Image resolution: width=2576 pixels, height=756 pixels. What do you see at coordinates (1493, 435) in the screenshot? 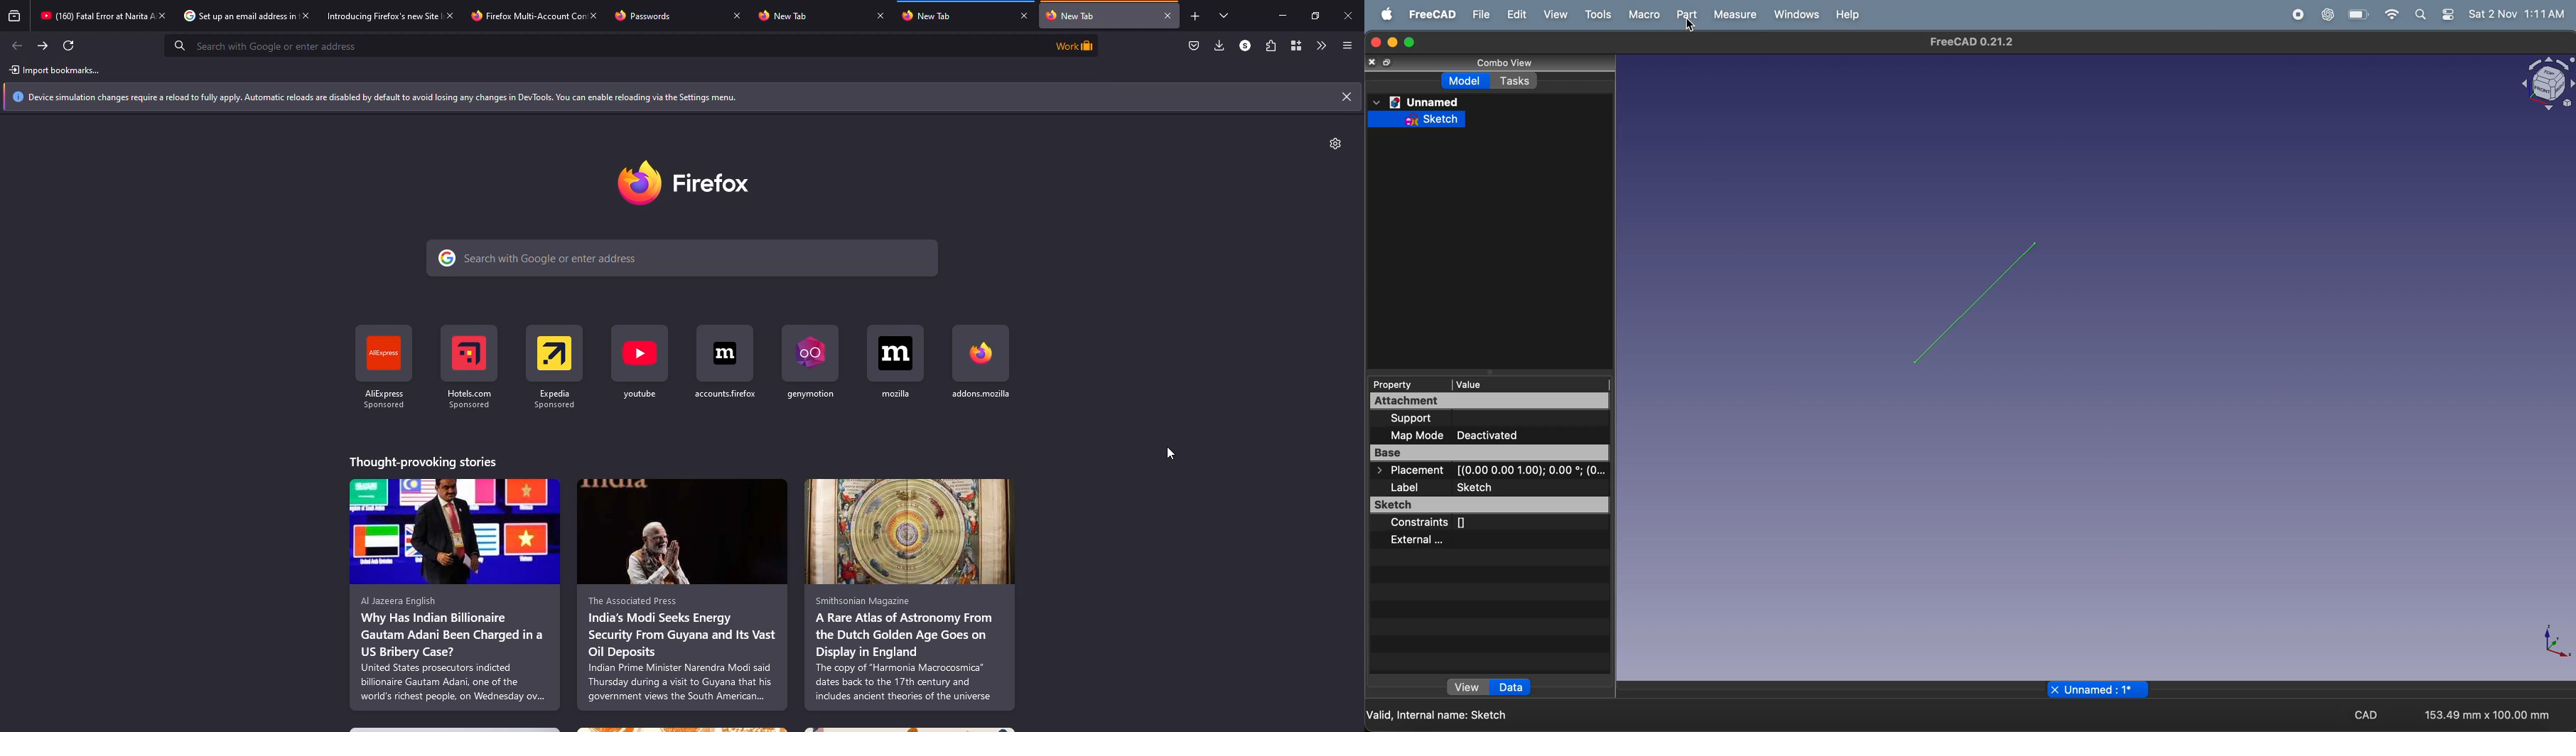
I see `deactivated` at bounding box center [1493, 435].